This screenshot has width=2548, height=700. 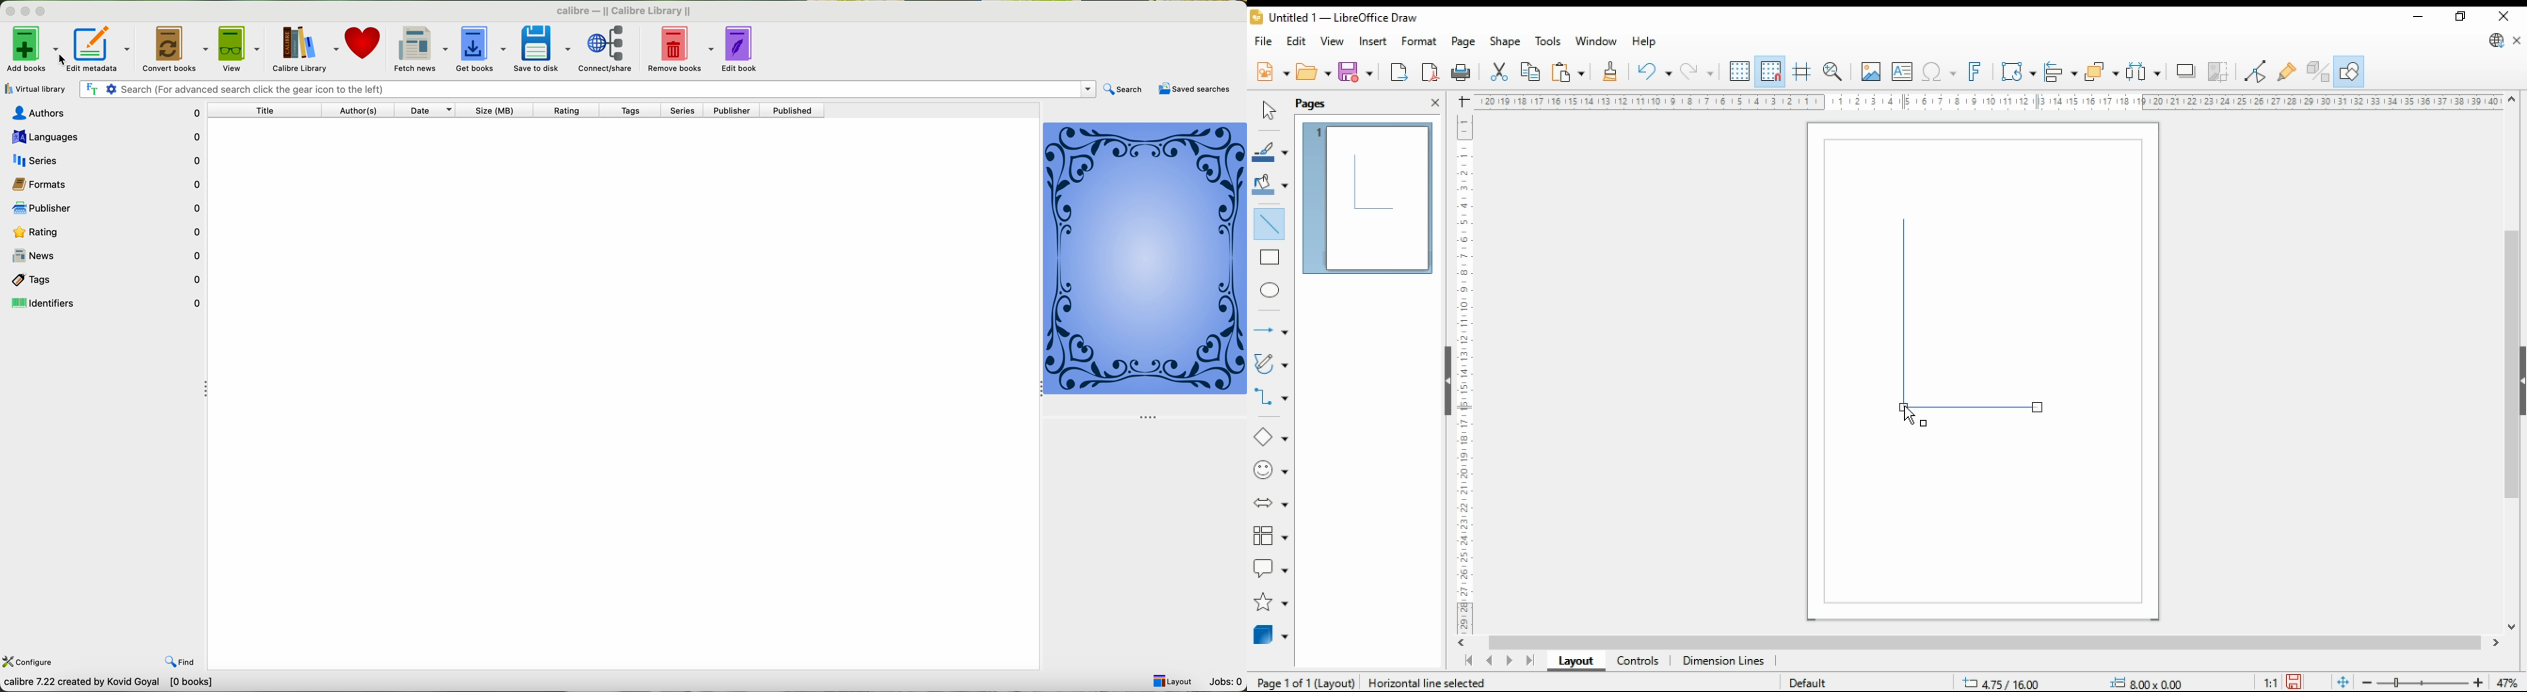 I want to click on transformations, so click(x=2018, y=72).